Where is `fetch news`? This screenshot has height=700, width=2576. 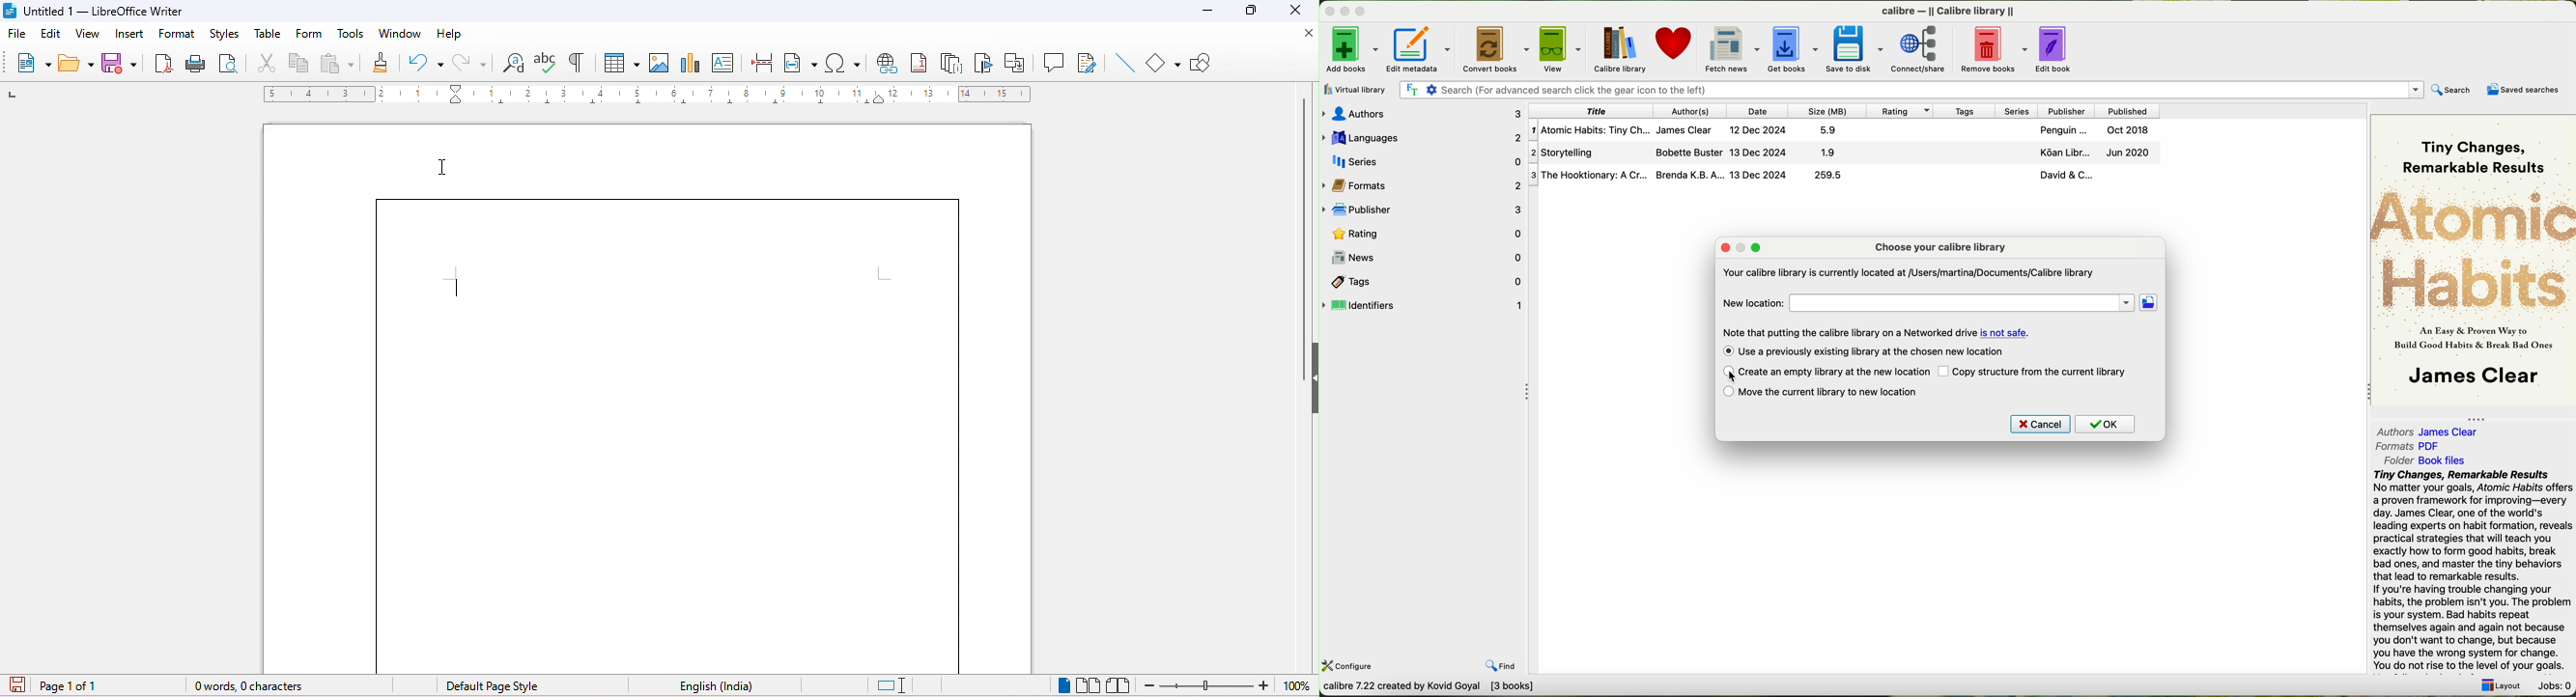
fetch news is located at coordinates (1731, 48).